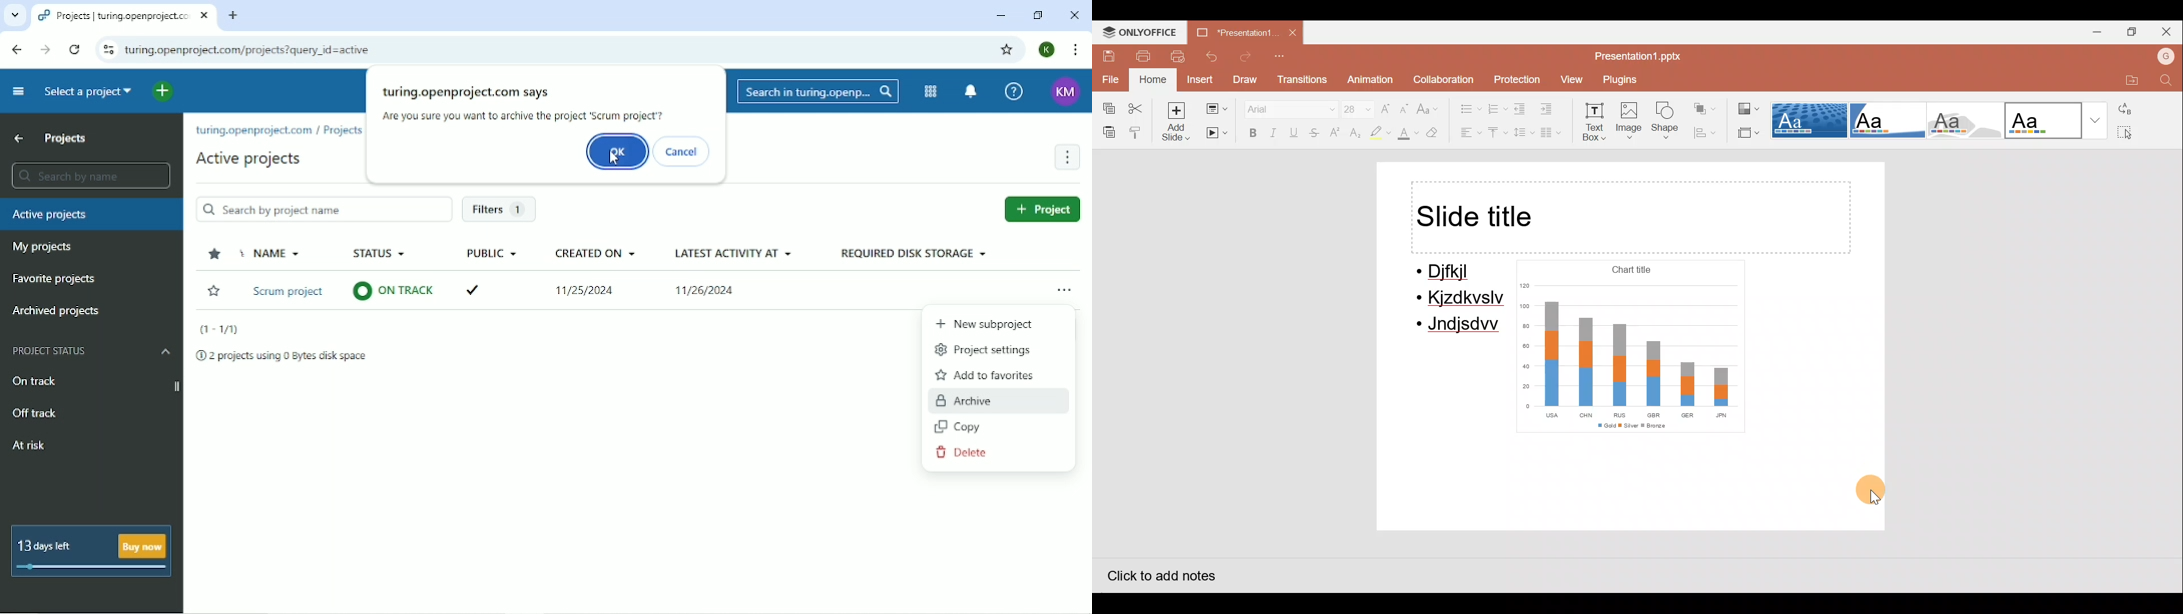  What do you see at coordinates (1103, 55) in the screenshot?
I see `Save` at bounding box center [1103, 55].